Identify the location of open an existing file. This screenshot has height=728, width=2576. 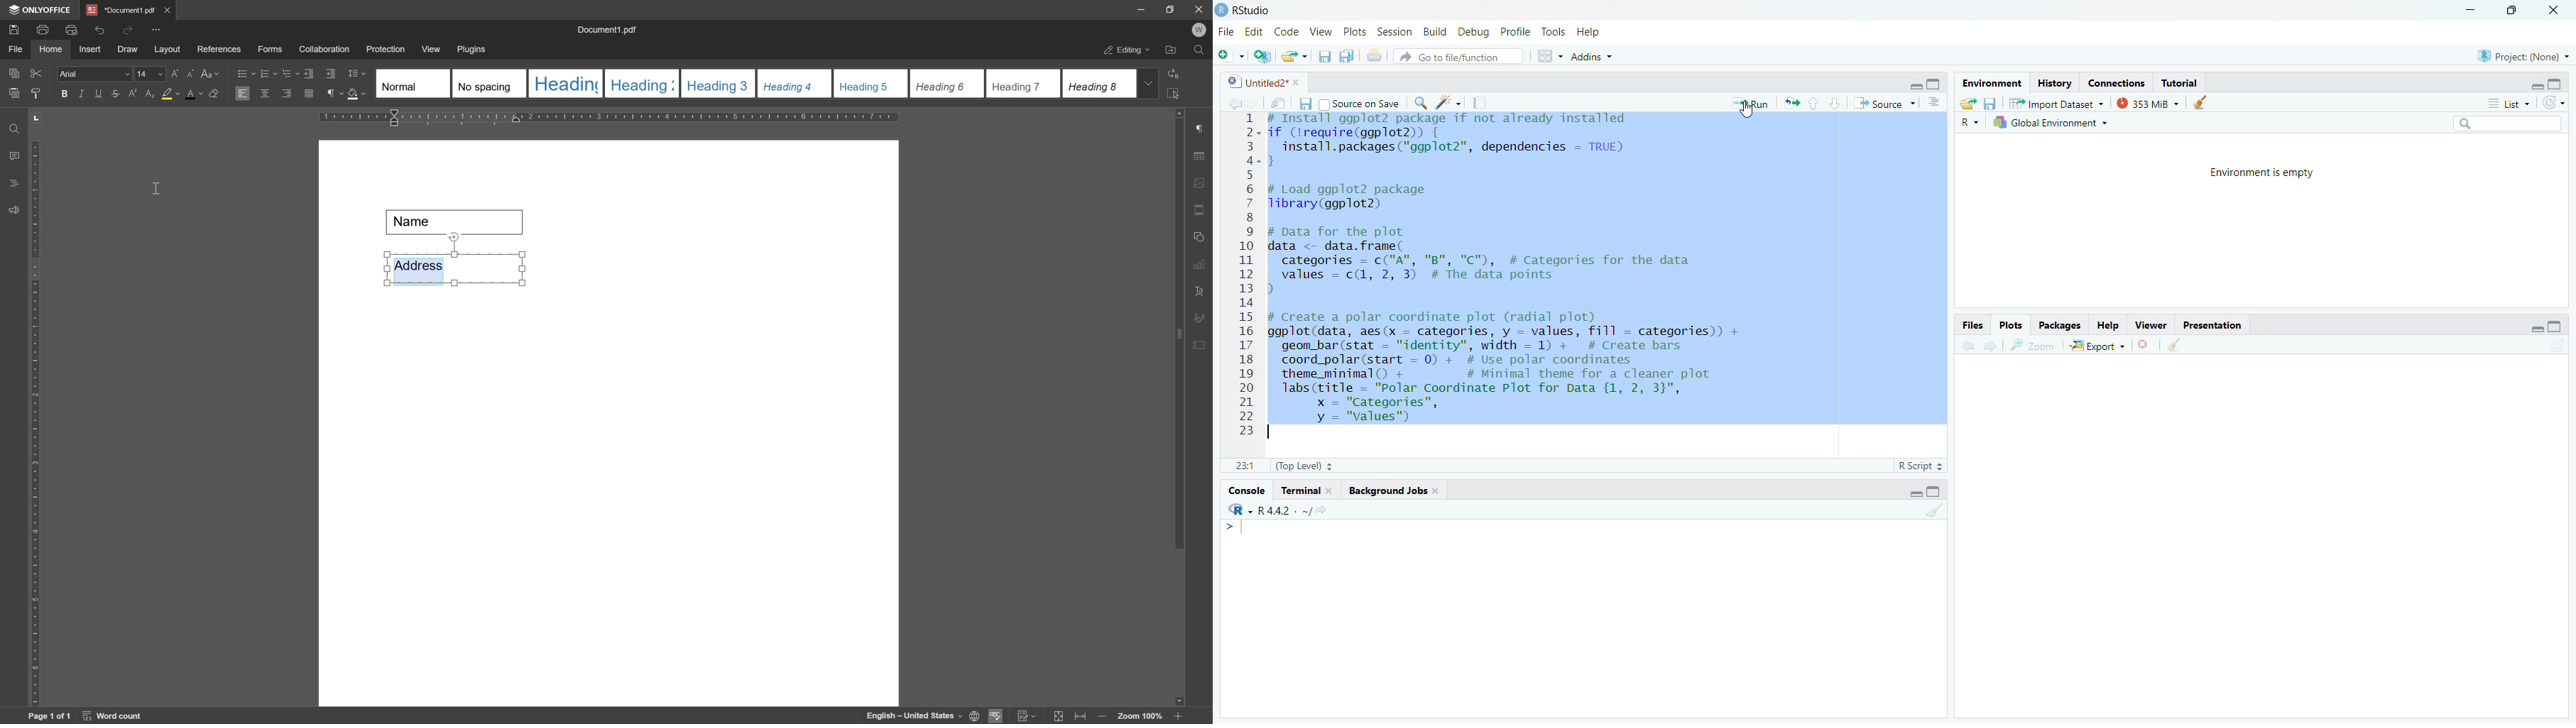
(1295, 56).